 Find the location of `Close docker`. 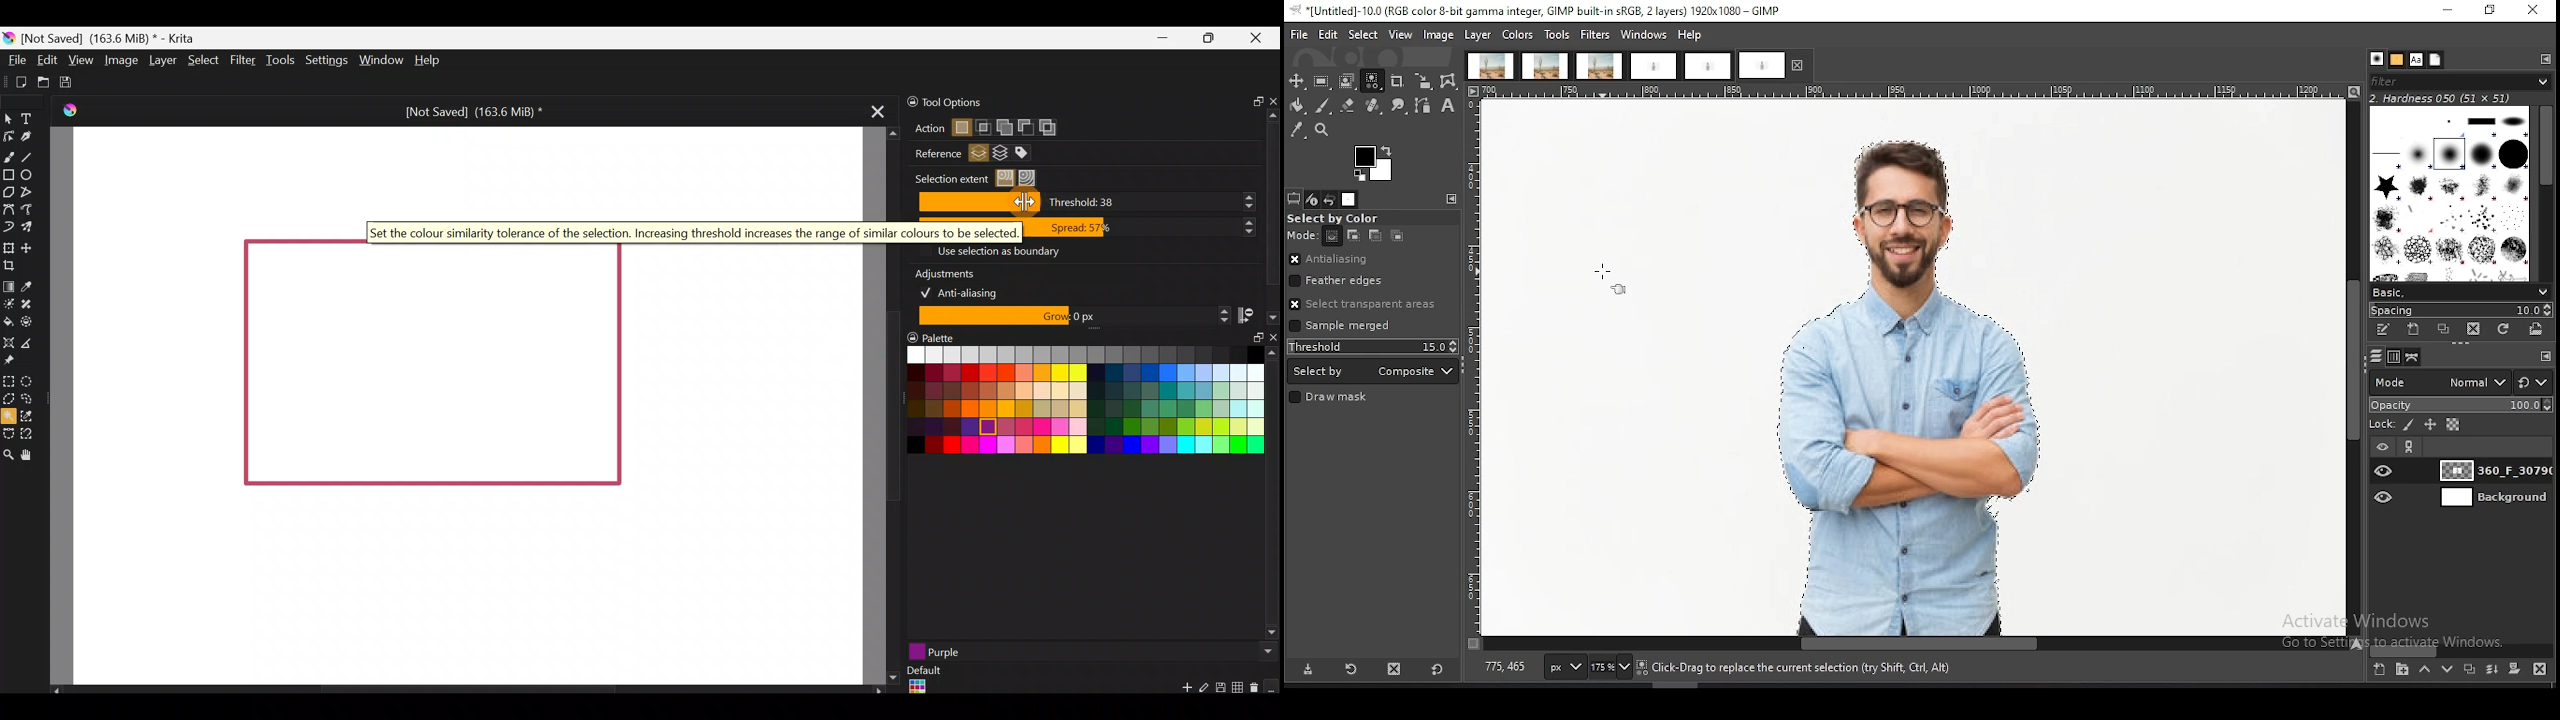

Close docker is located at coordinates (1271, 340).